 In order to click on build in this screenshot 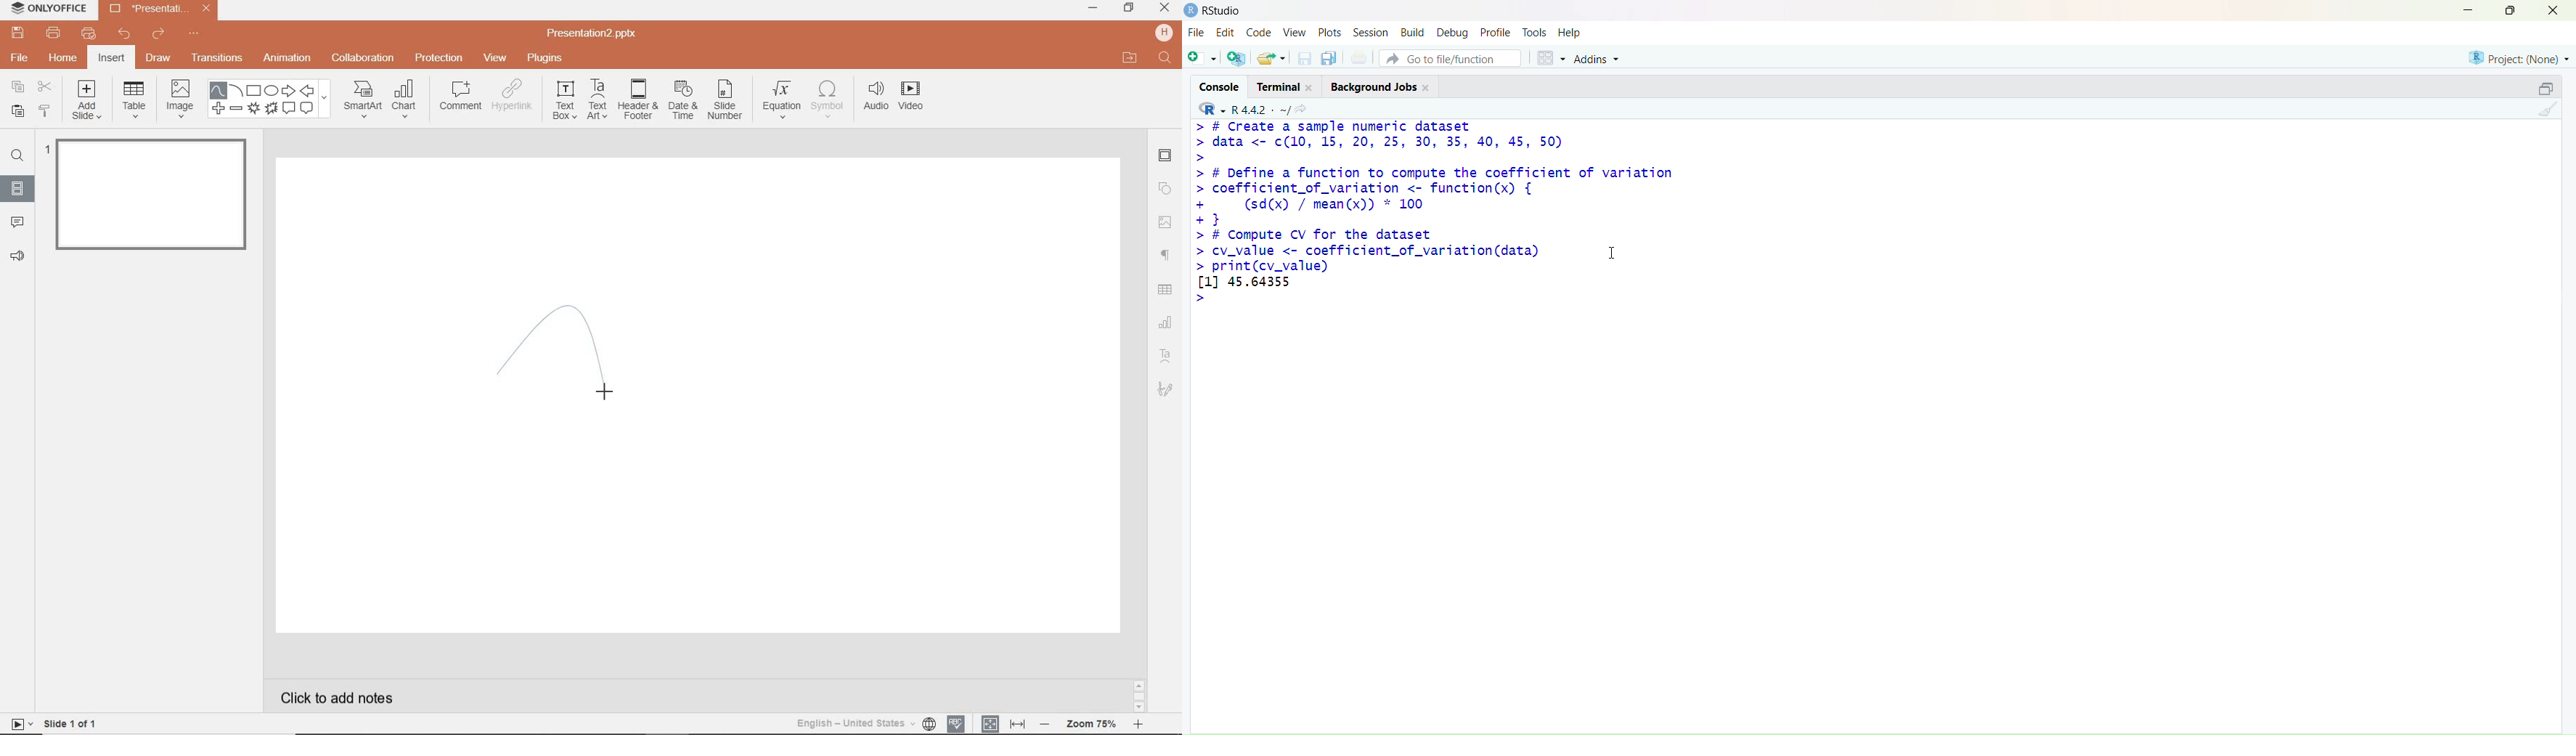, I will do `click(1412, 33)`.